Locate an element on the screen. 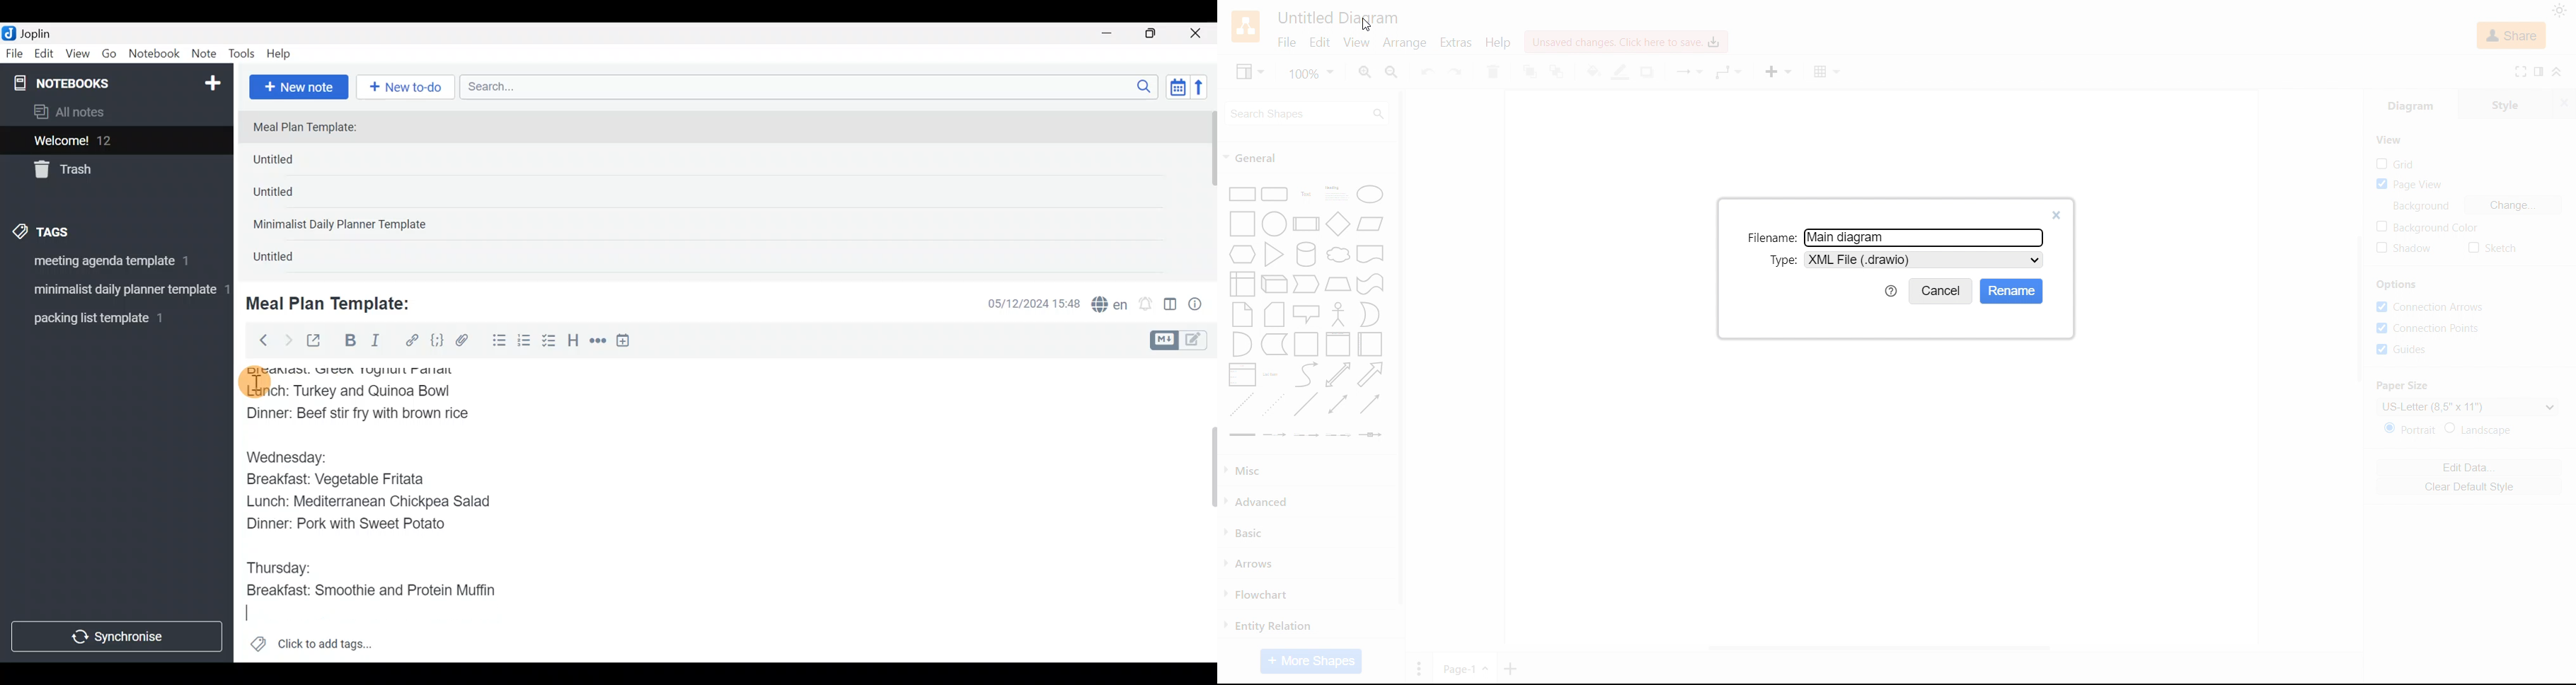 The width and height of the screenshot is (2576, 700). Edit  is located at coordinates (1320, 44).